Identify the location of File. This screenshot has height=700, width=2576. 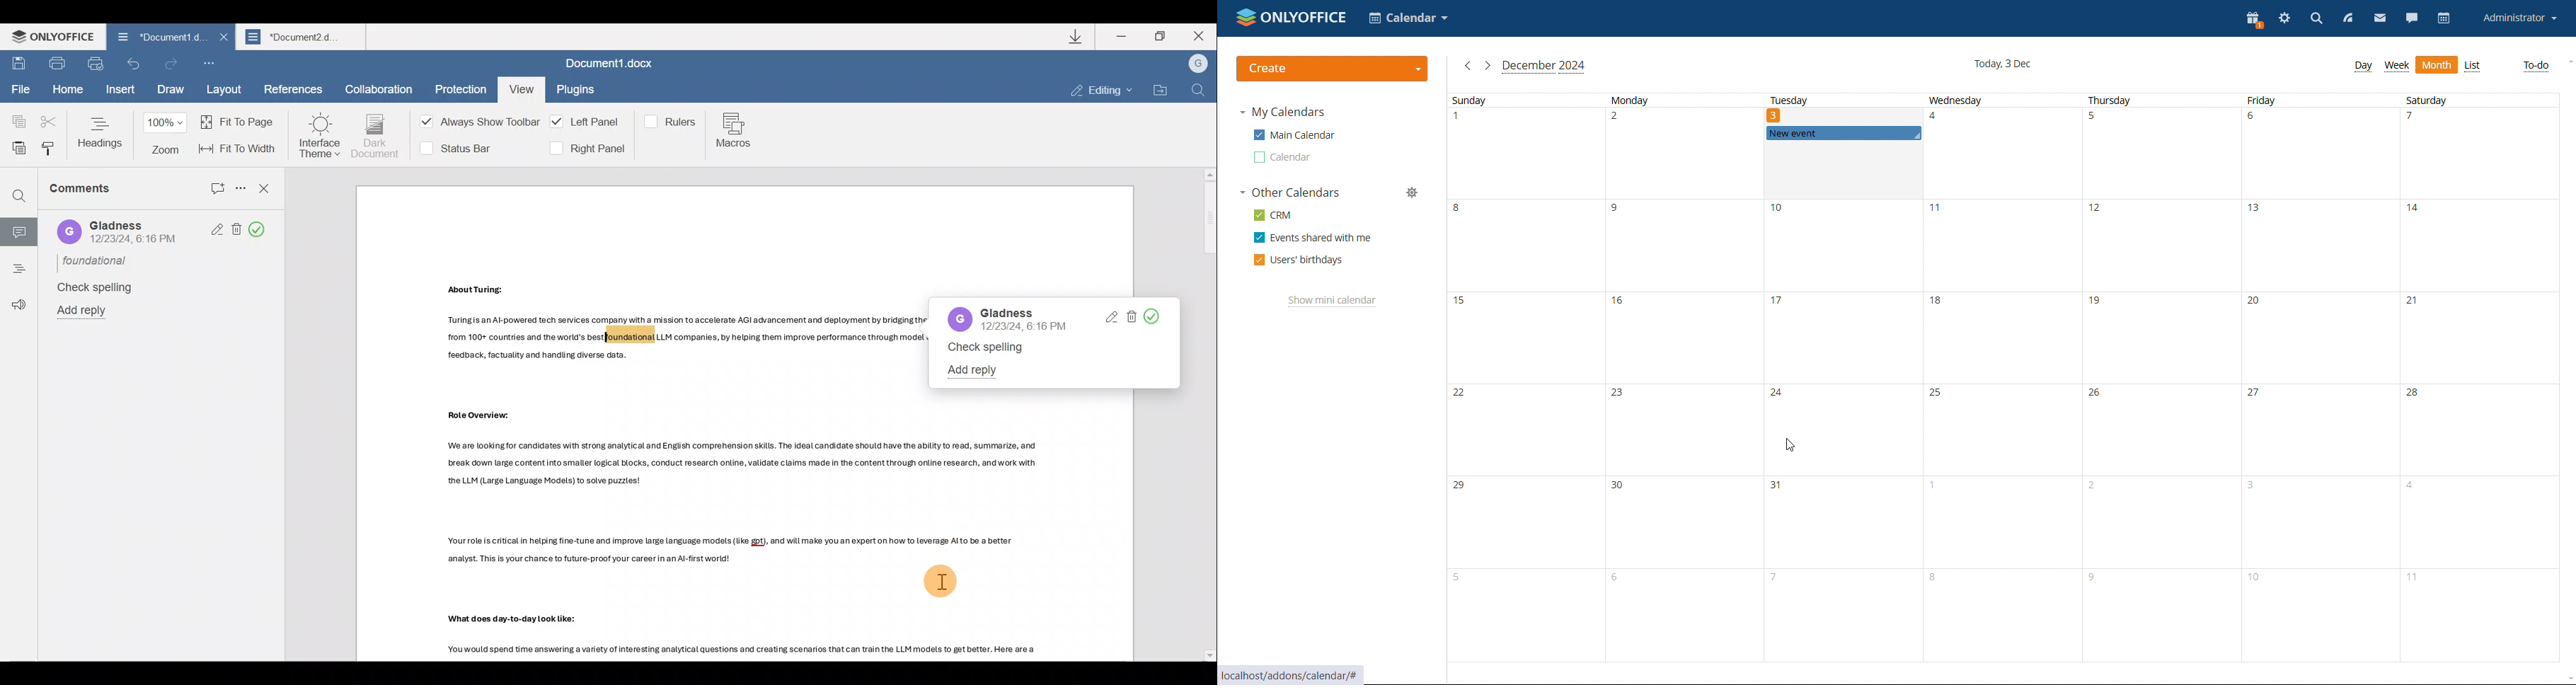
(20, 91).